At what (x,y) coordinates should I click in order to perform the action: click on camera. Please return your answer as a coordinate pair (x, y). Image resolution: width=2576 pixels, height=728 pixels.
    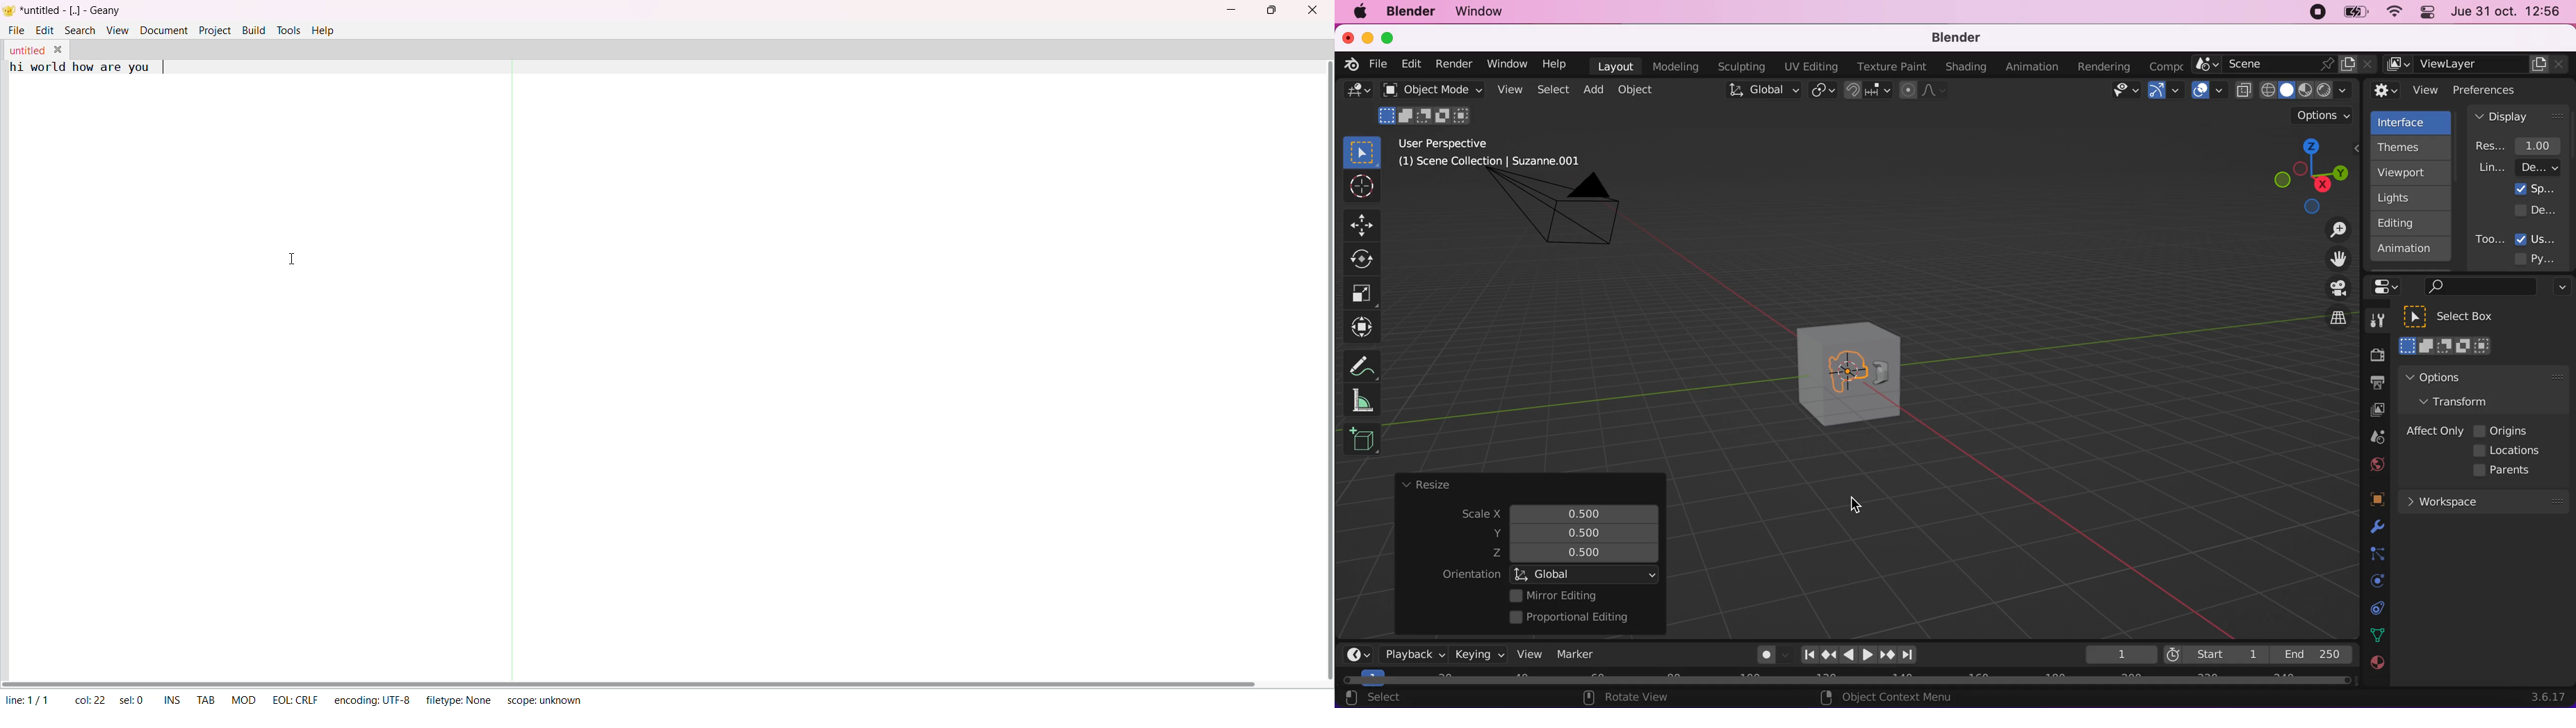
    Looking at the image, I should click on (1567, 218).